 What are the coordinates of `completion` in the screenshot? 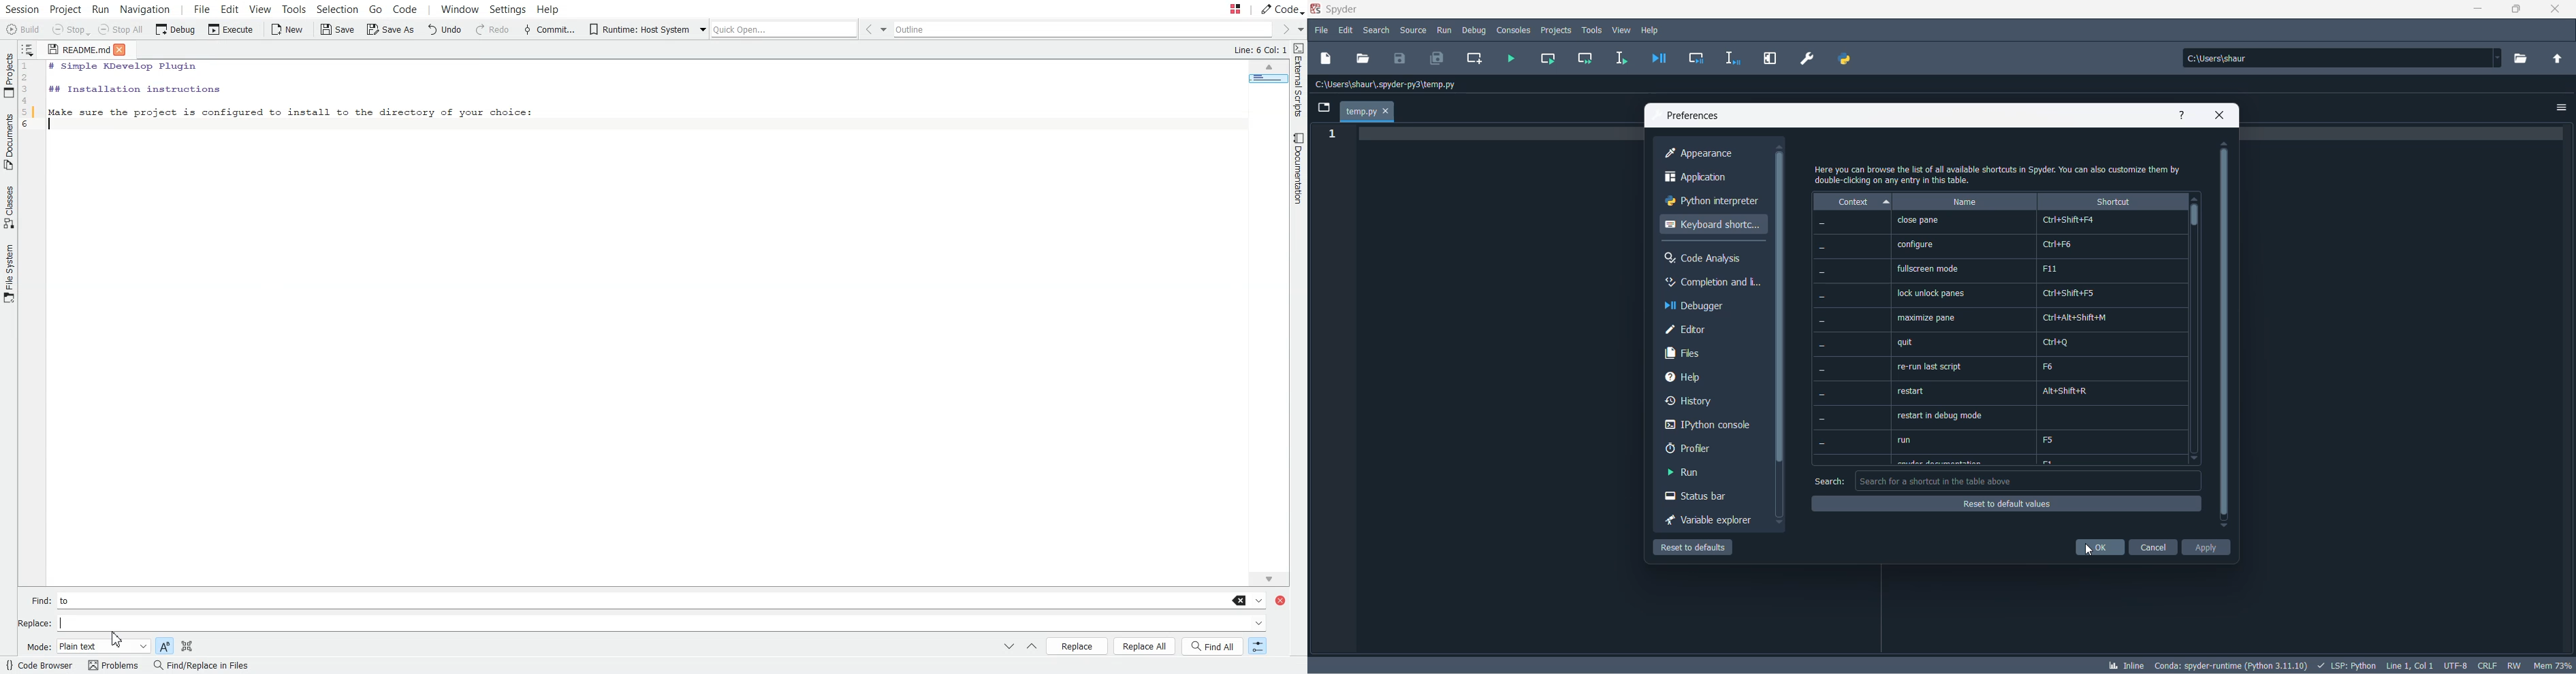 It's located at (1713, 283).